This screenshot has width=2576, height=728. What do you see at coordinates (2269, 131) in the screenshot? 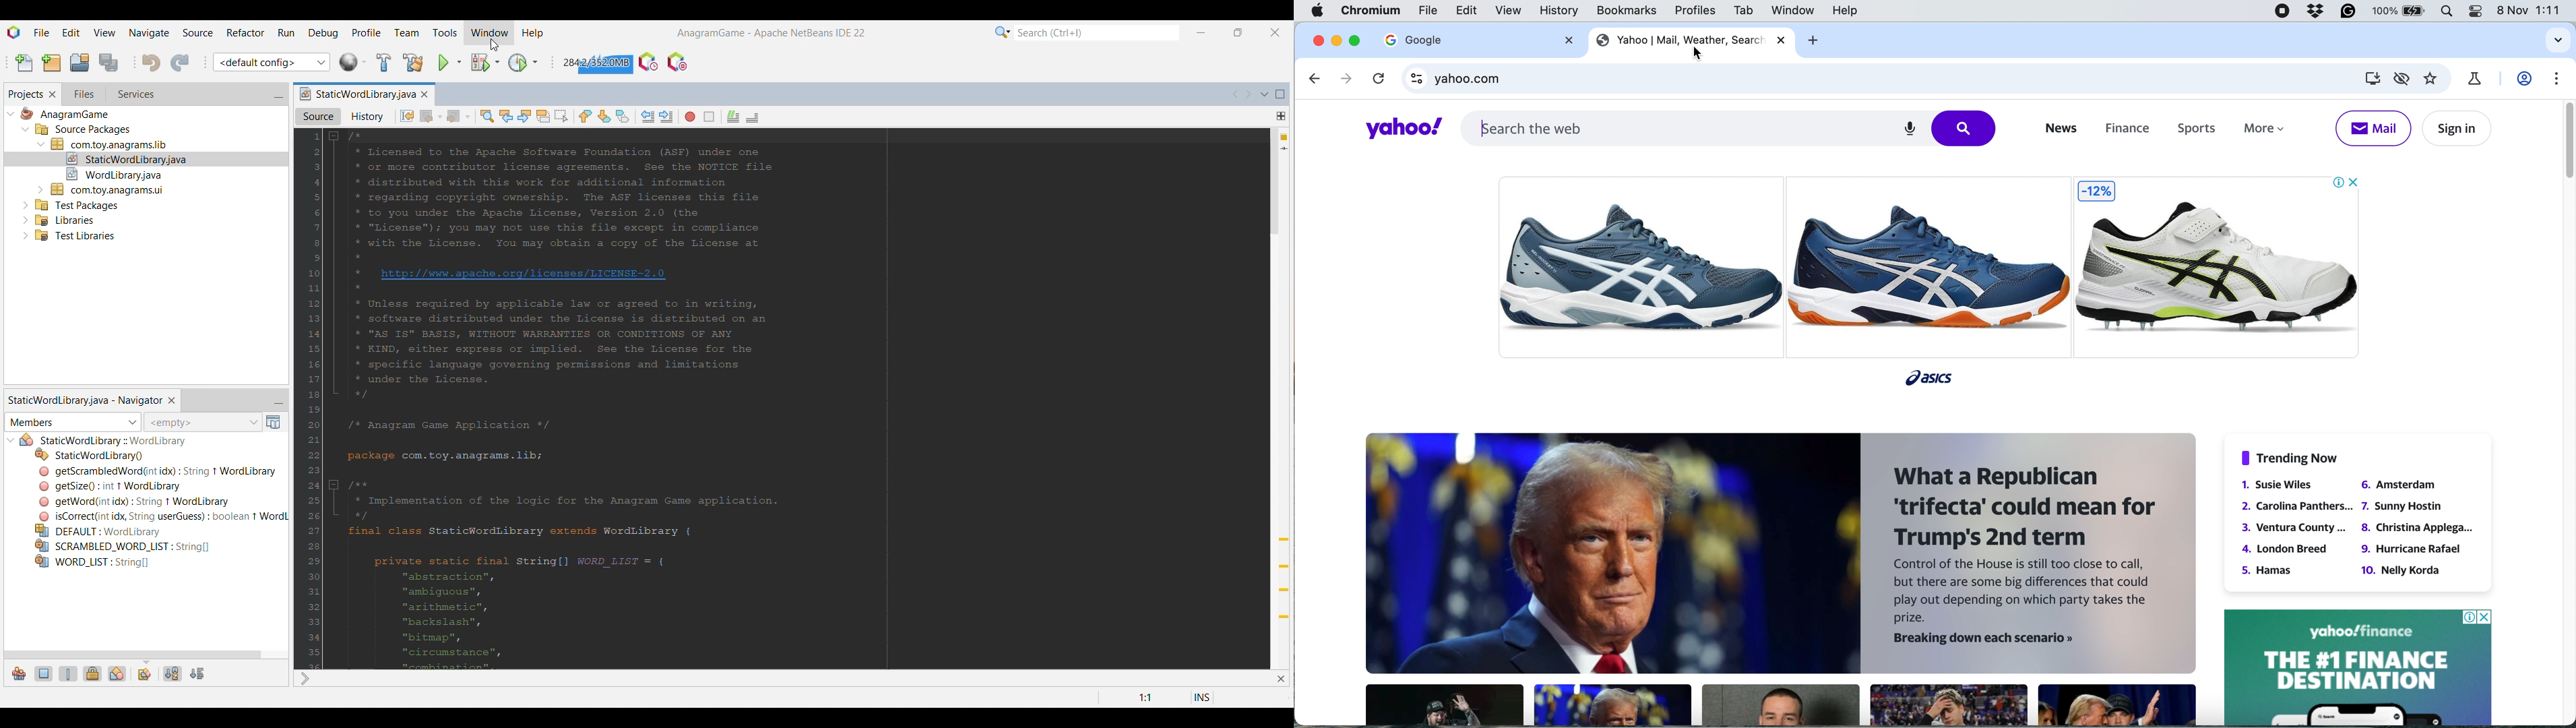
I see `more` at bounding box center [2269, 131].